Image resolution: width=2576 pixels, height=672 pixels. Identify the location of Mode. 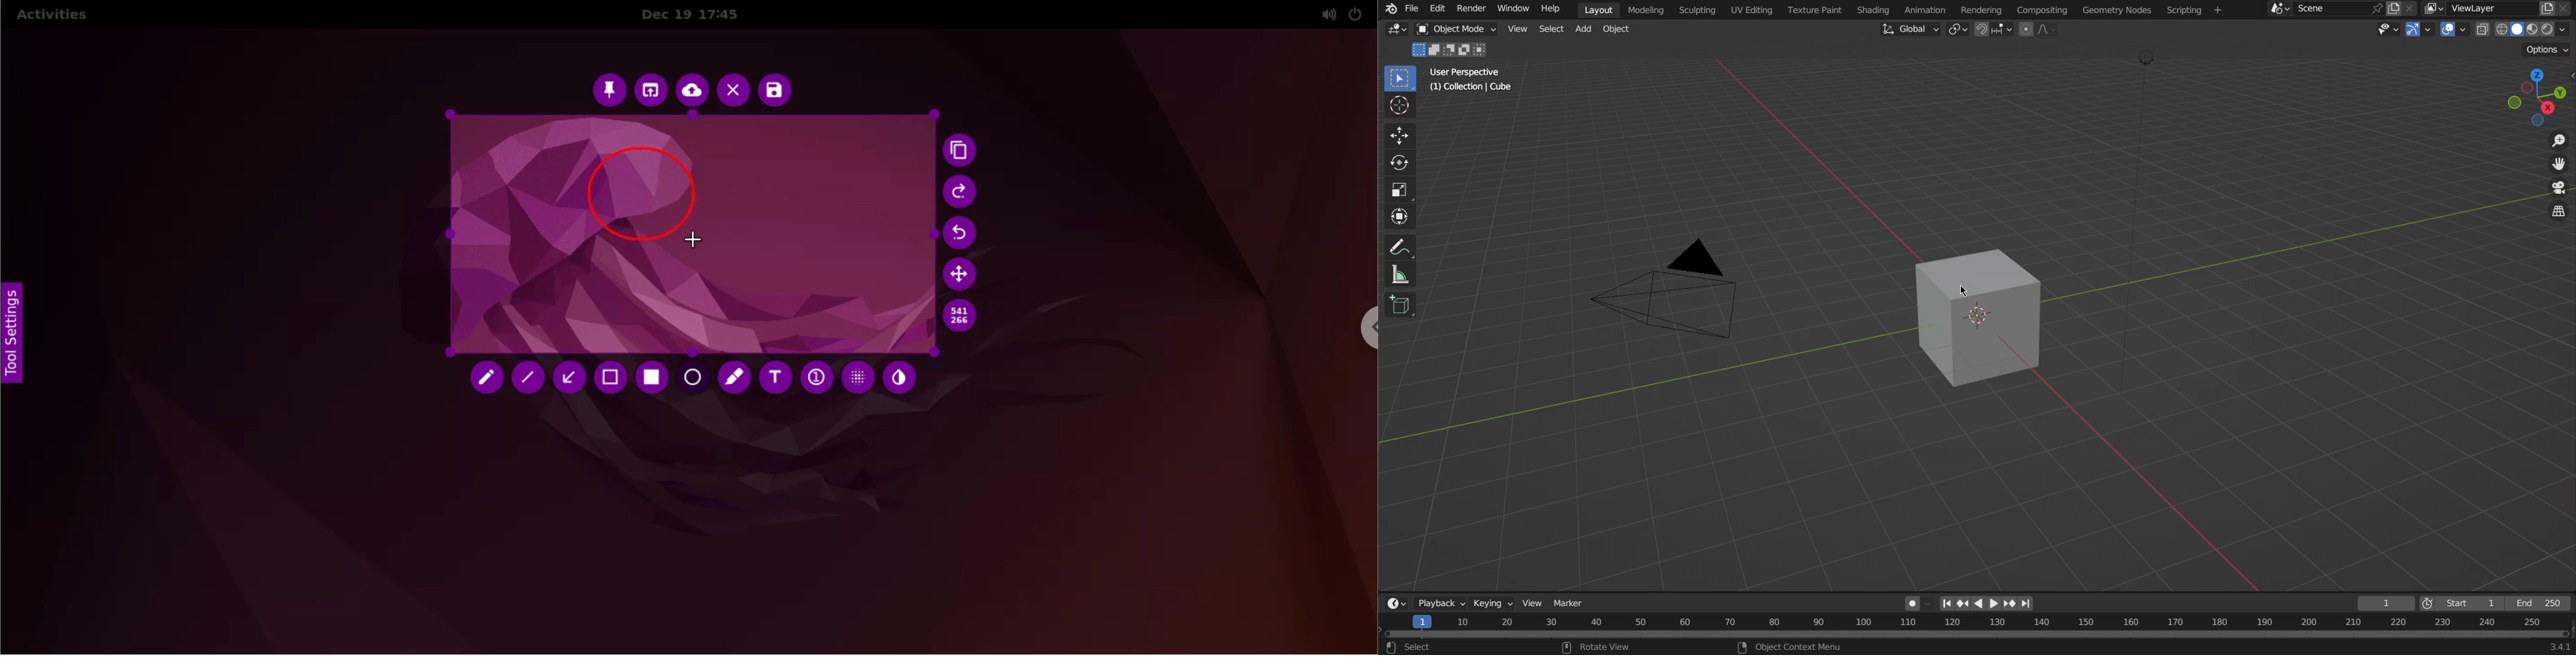
(1451, 50).